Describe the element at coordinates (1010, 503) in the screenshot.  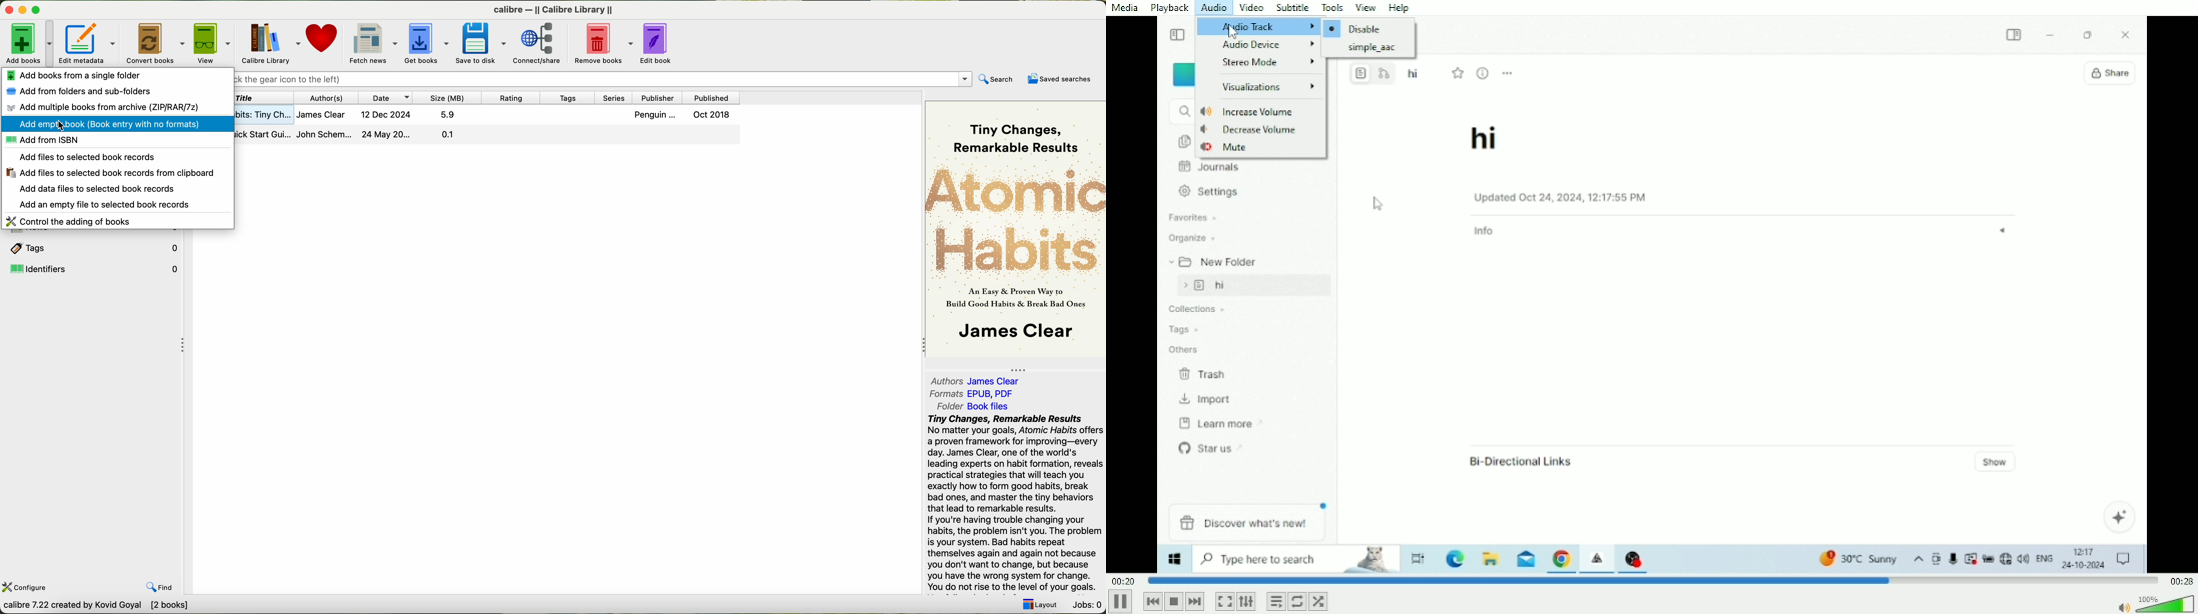
I see `try changes remarkable results no matter your goals ,Atomic Habits offers a proven framework for improvity every day ,James Clear one of the word's leading expert on habit formation reveals practice startegies that will teach you howto form break bad ones and improve tiny beahbviors turn in ramarkable results.you do not rise to the level of your goals` at that location.